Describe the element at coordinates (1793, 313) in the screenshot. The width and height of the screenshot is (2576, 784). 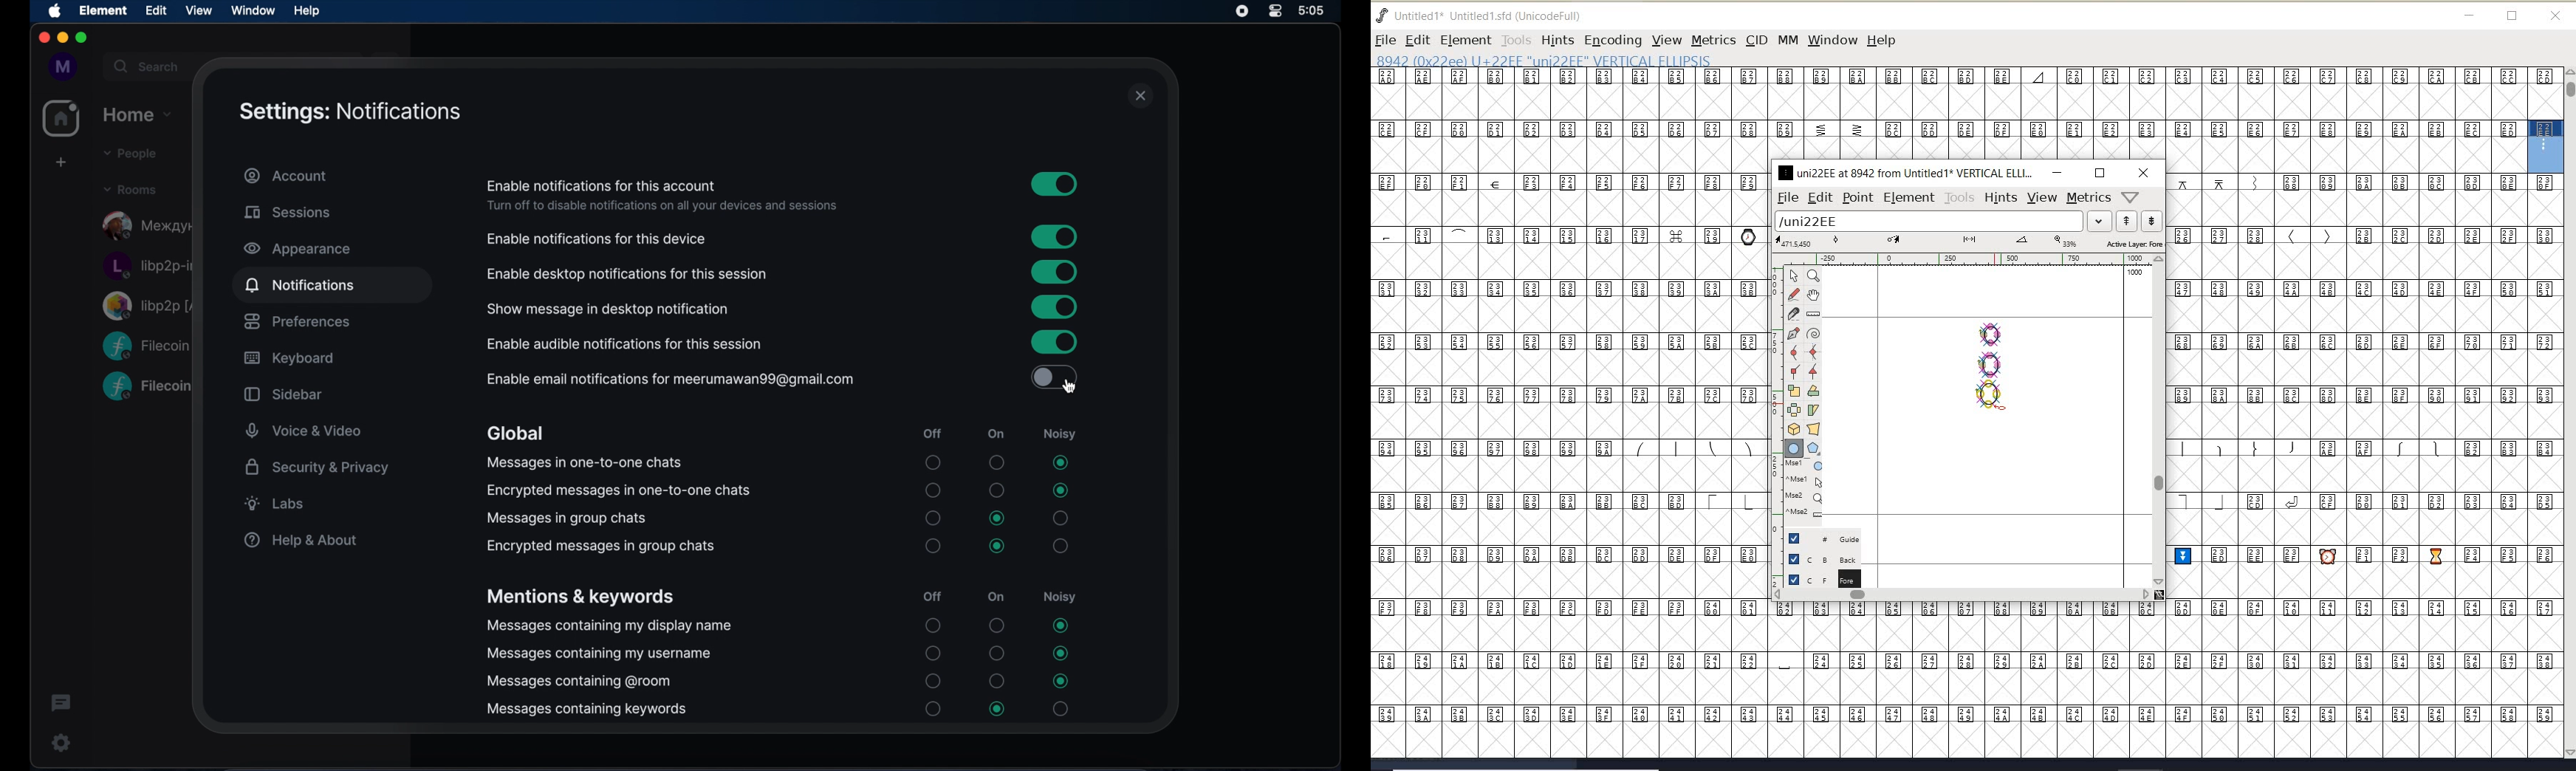
I see `cut splines in two` at that location.